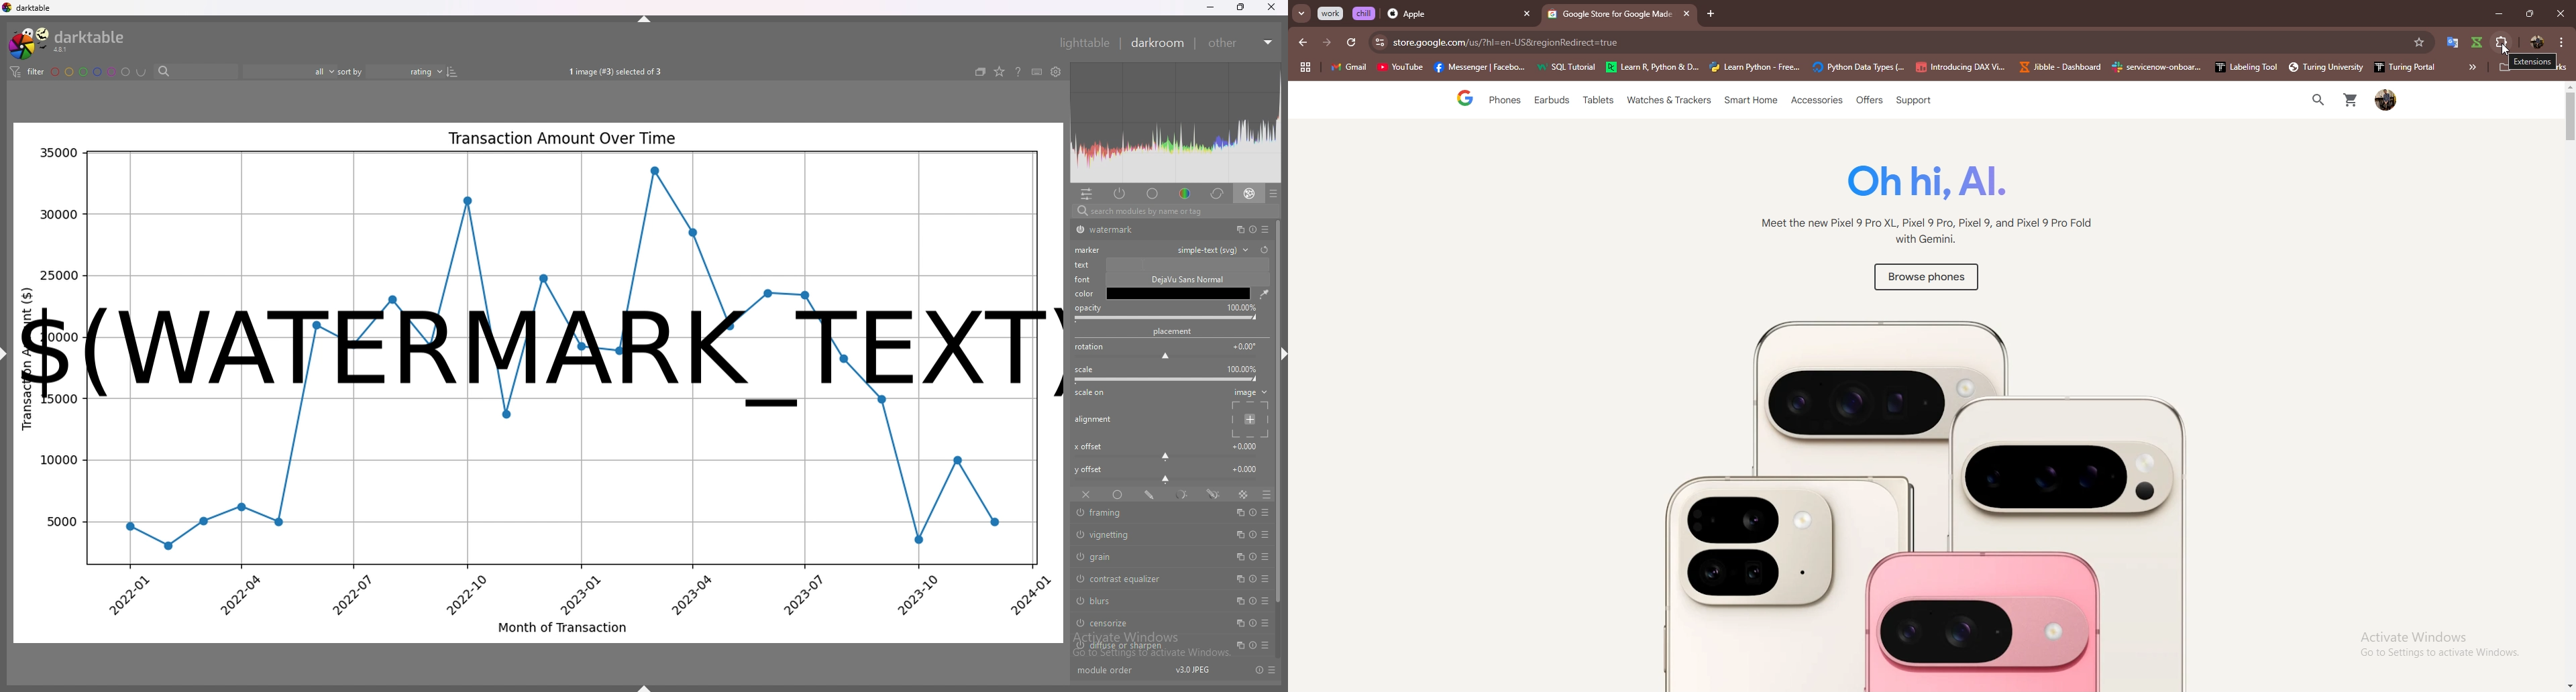 The height and width of the screenshot is (700, 2576). I want to click on sort by, so click(390, 70).